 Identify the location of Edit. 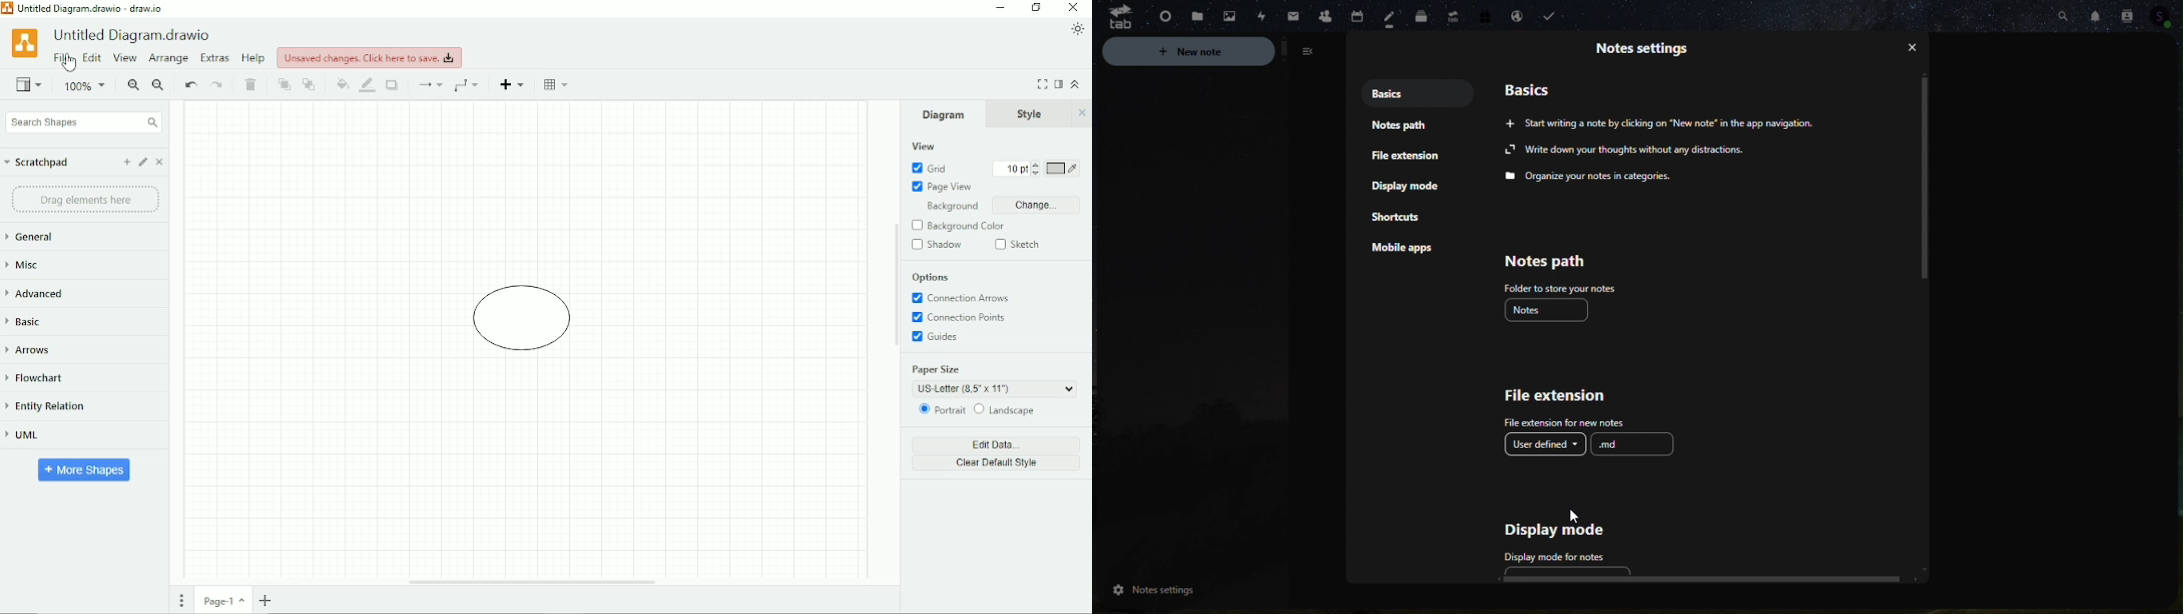
(92, 57).